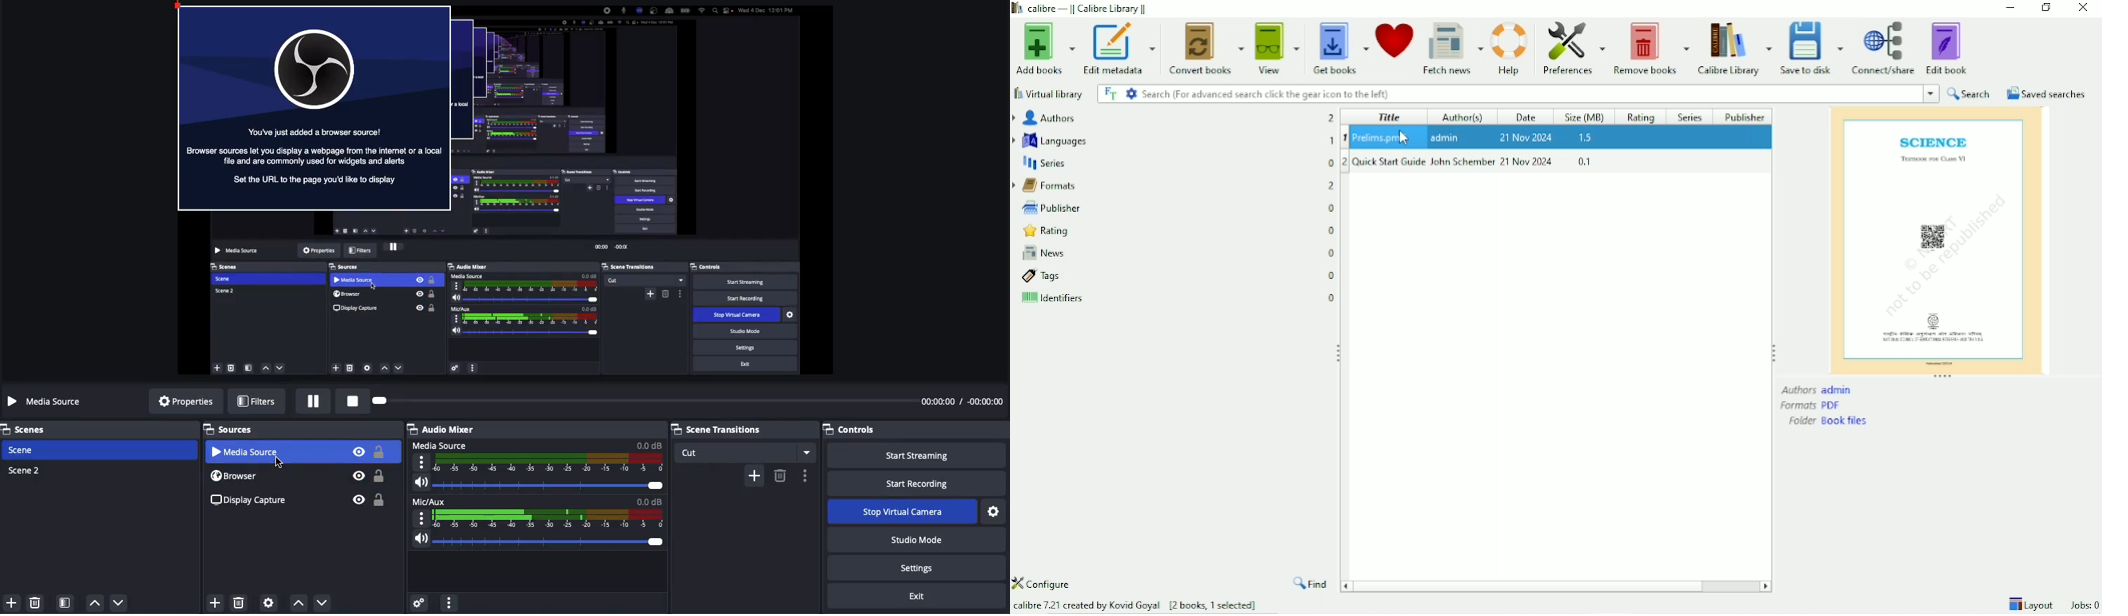  What do you see at coordinates (1049, 584) in the screenshot?
I see `Configure` at bounding box center [1049, 584].